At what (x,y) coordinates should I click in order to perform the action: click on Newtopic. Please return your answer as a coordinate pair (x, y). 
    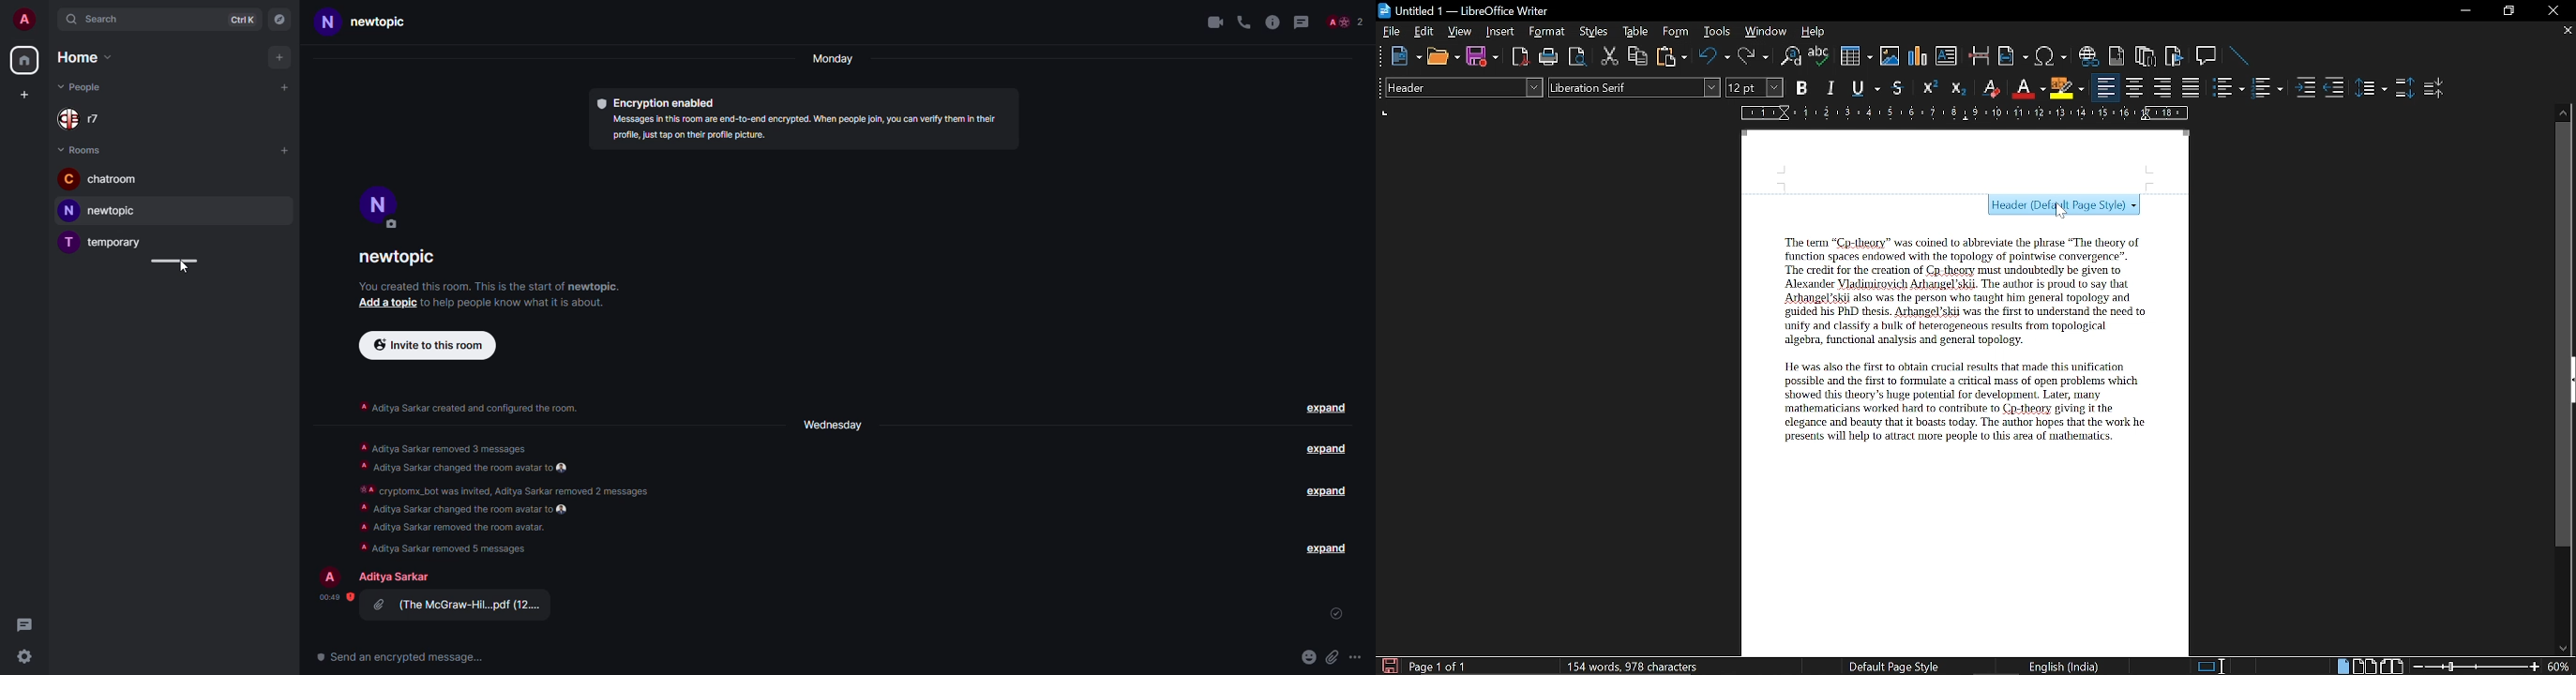
    Looking at the image, I should click on (356, 25).